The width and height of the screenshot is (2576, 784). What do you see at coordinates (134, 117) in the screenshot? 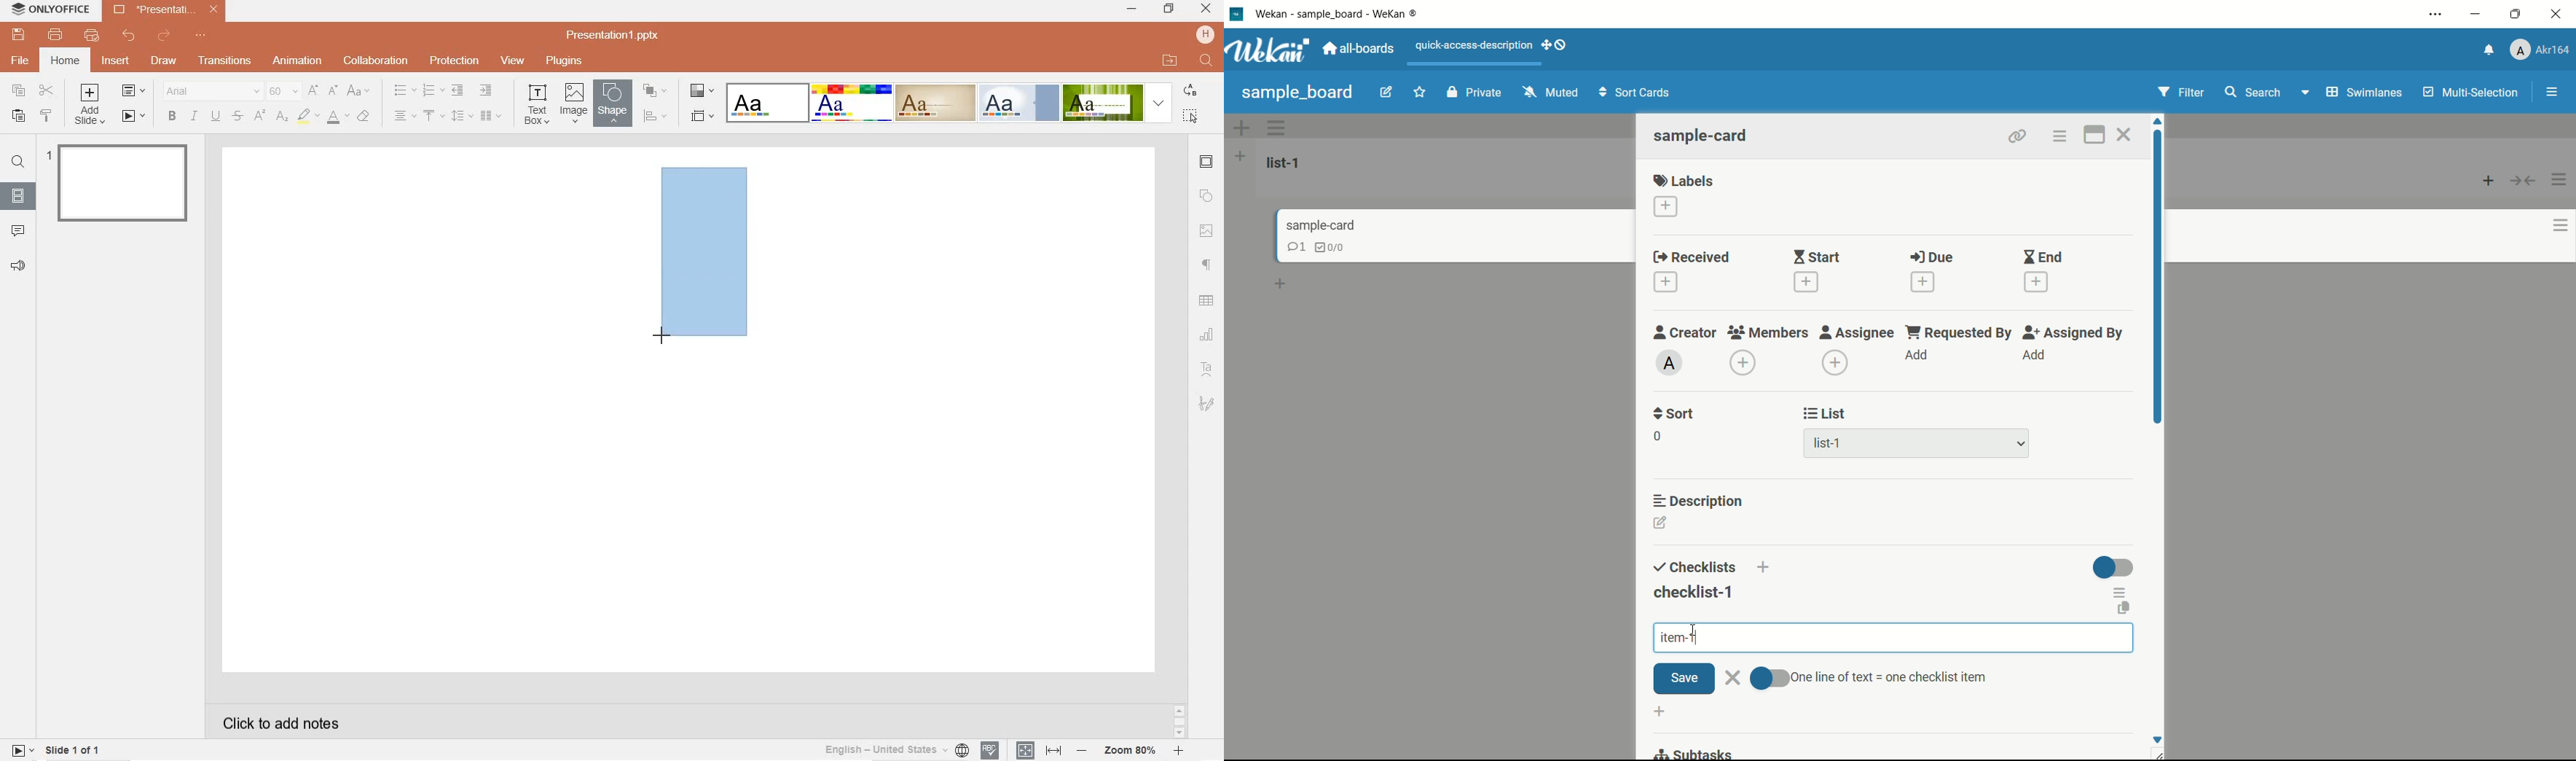
I see `start slide show` at bounding box center [134, 117].